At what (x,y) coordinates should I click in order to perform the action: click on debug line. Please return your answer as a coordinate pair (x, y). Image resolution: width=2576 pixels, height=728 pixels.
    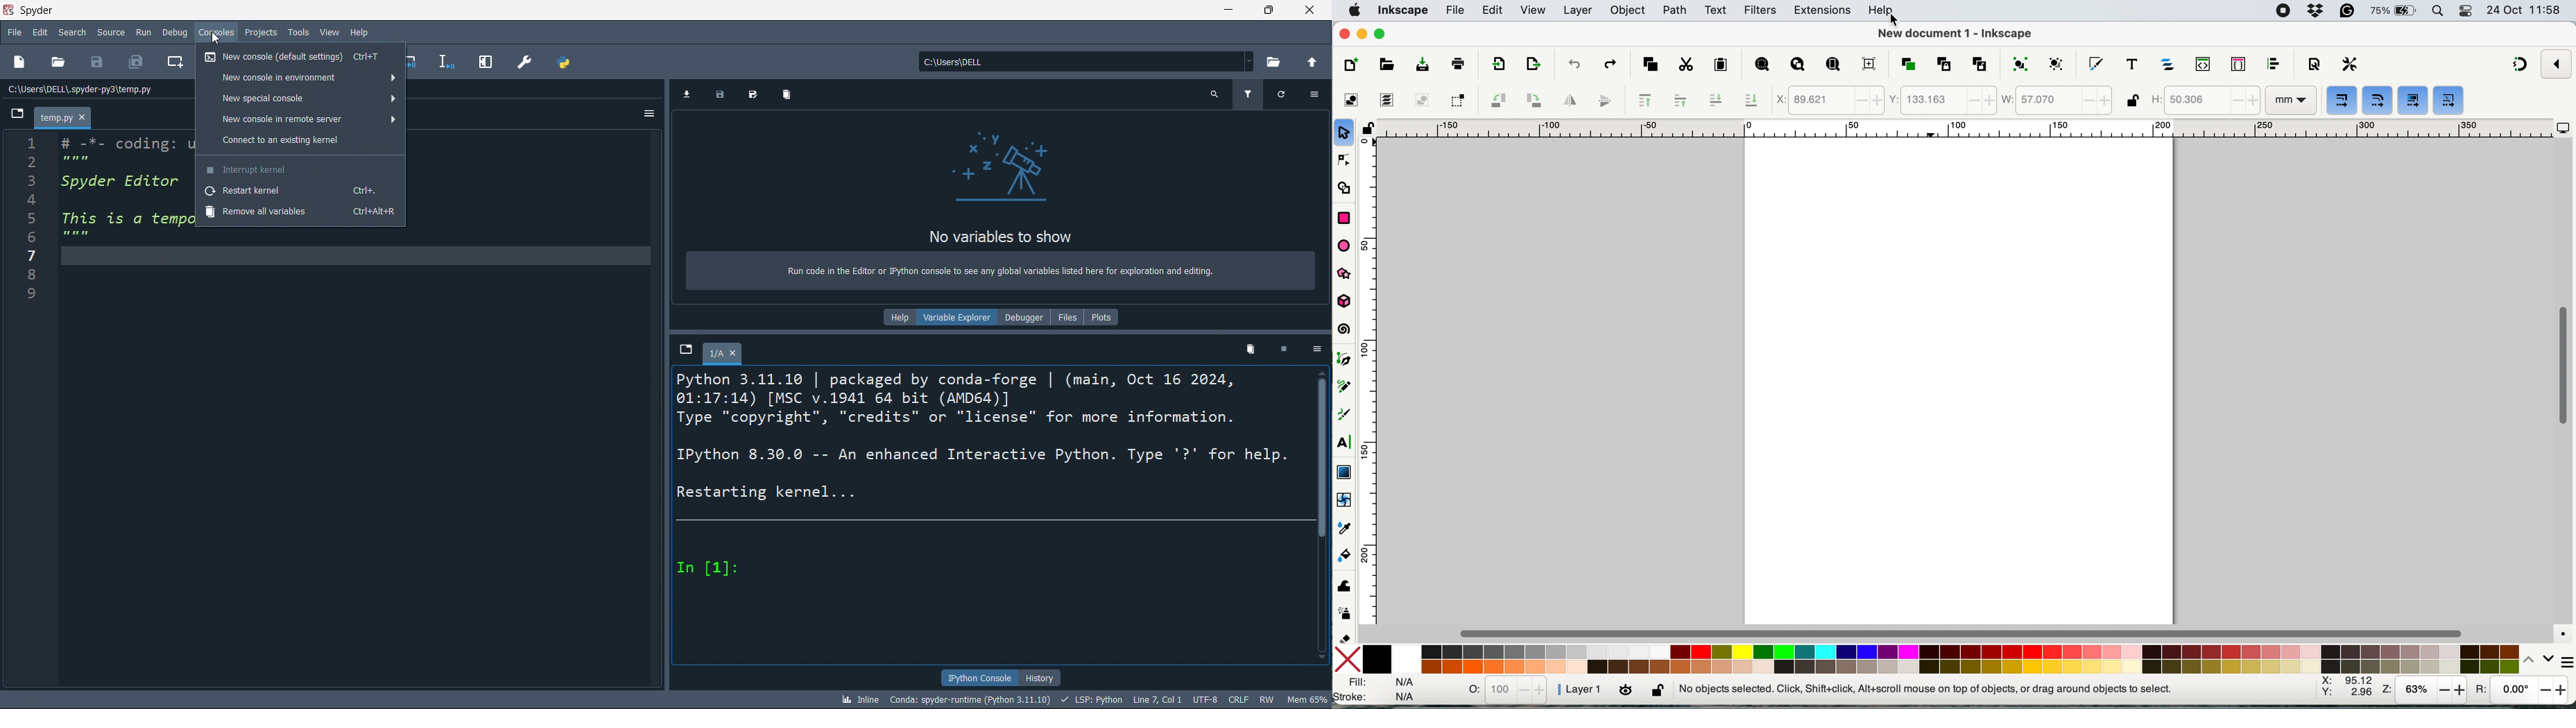
    Looking at the image, I should click on (449, 62).